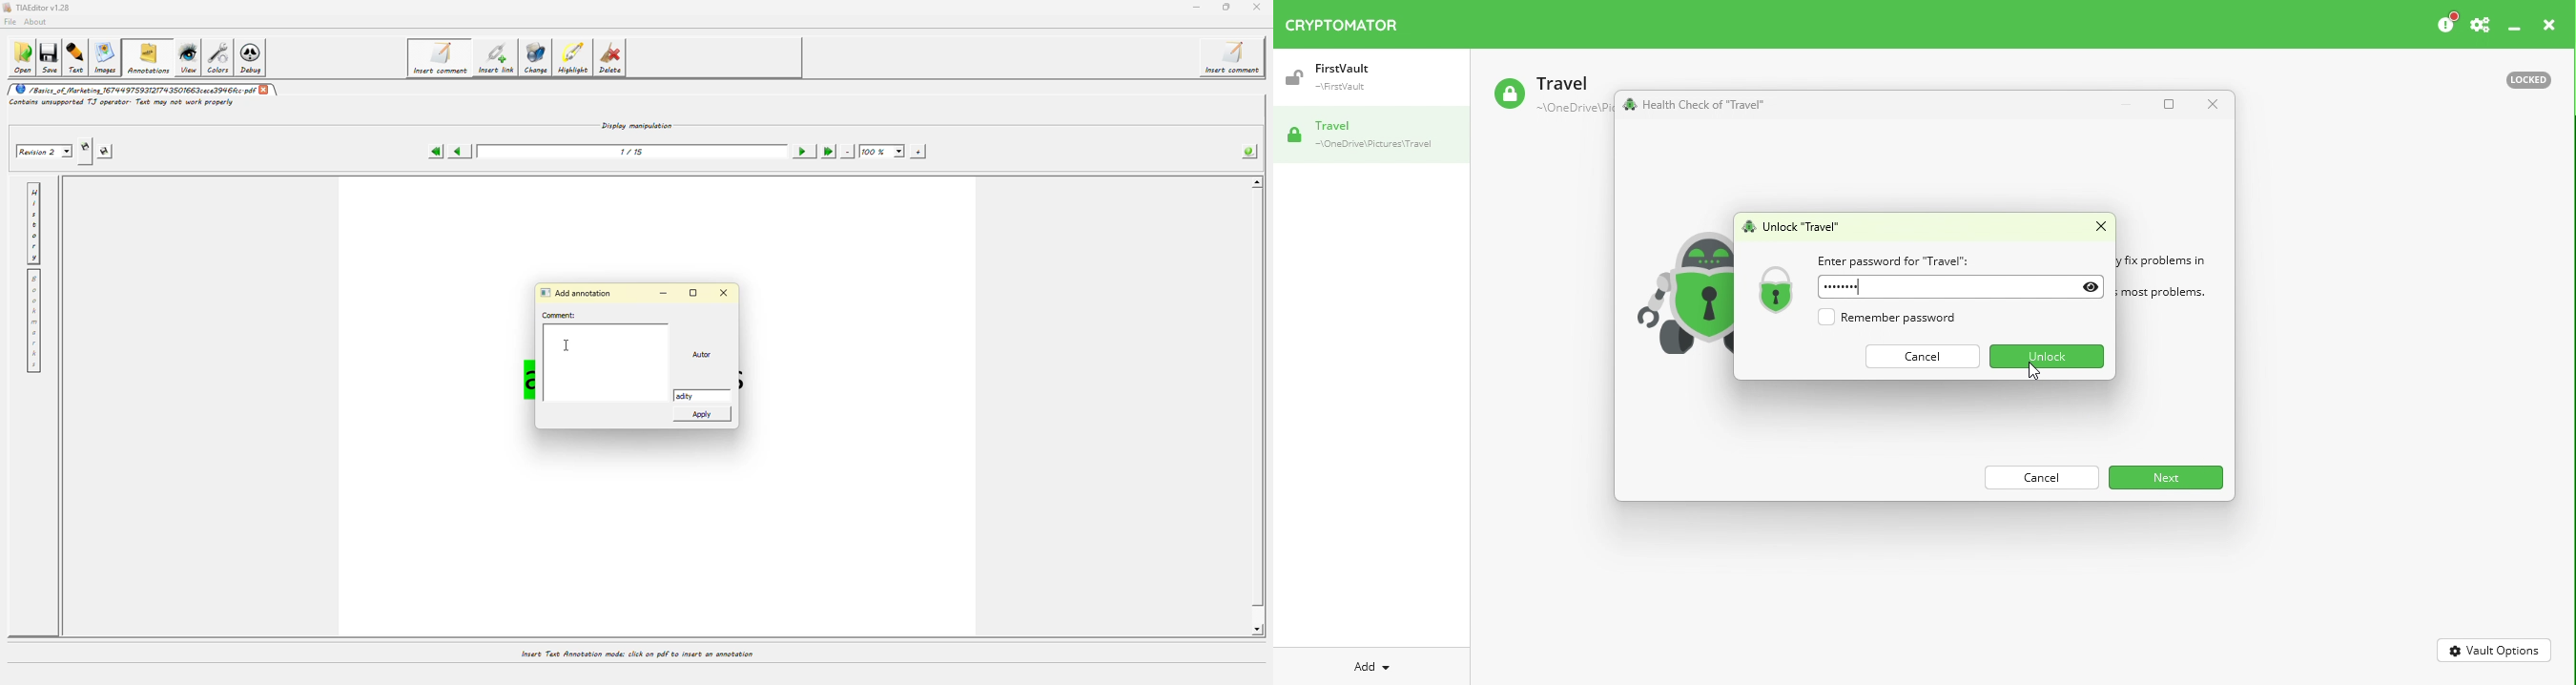 Image resolution: width=2576 pixels, height=700 pixels. What do you see at coordinates (2516, 29) in the screenshot?
I see `Minimize` at bounding box center [2516, 29].